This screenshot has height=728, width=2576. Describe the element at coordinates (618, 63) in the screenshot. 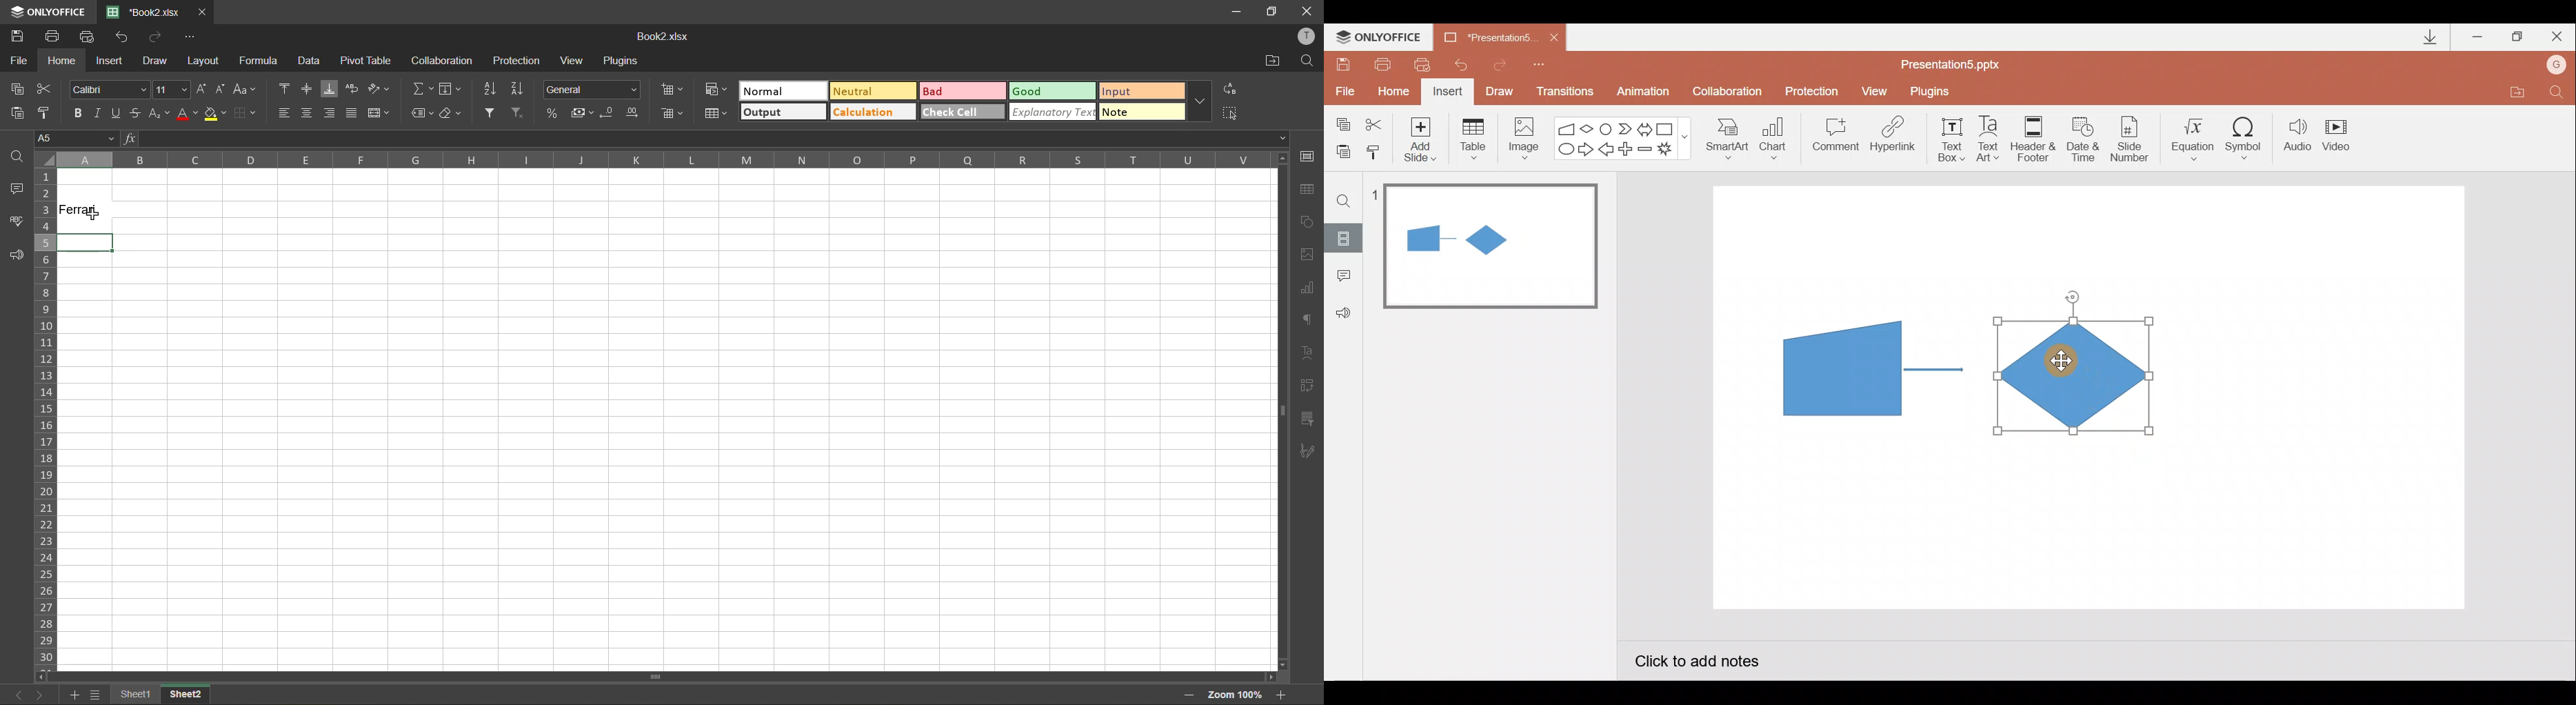

I see `plugins` at that location.